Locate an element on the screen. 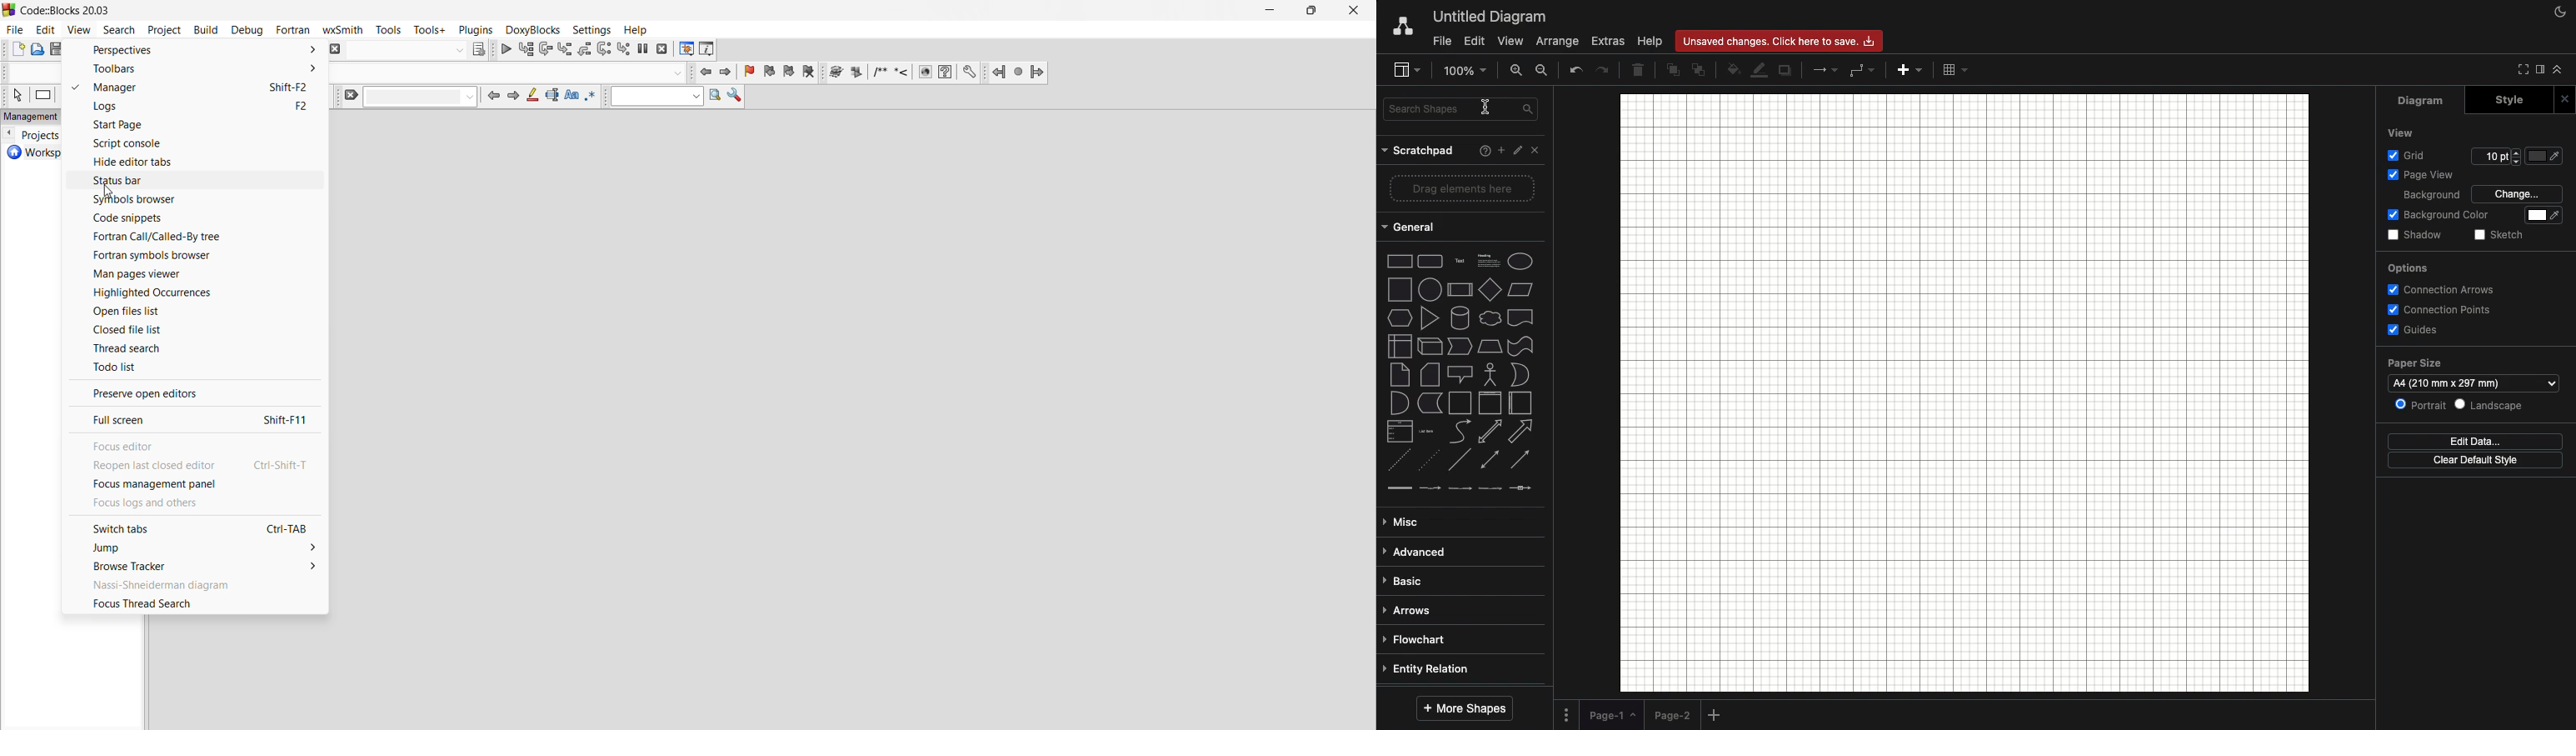  step into is located at coordinates (566, 49).